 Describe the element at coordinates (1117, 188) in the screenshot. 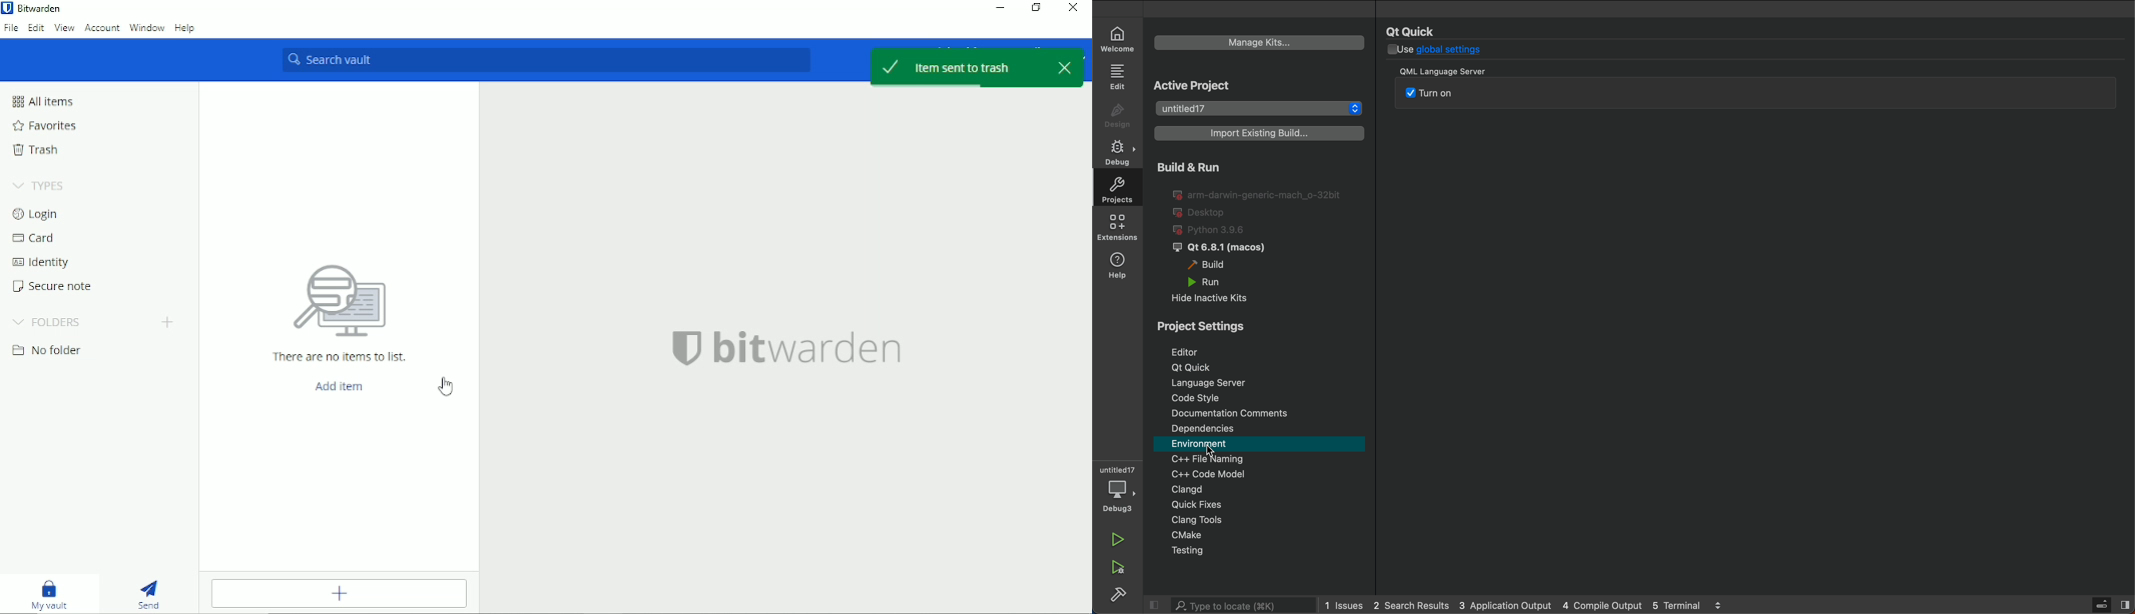

I see `projects` at that location.